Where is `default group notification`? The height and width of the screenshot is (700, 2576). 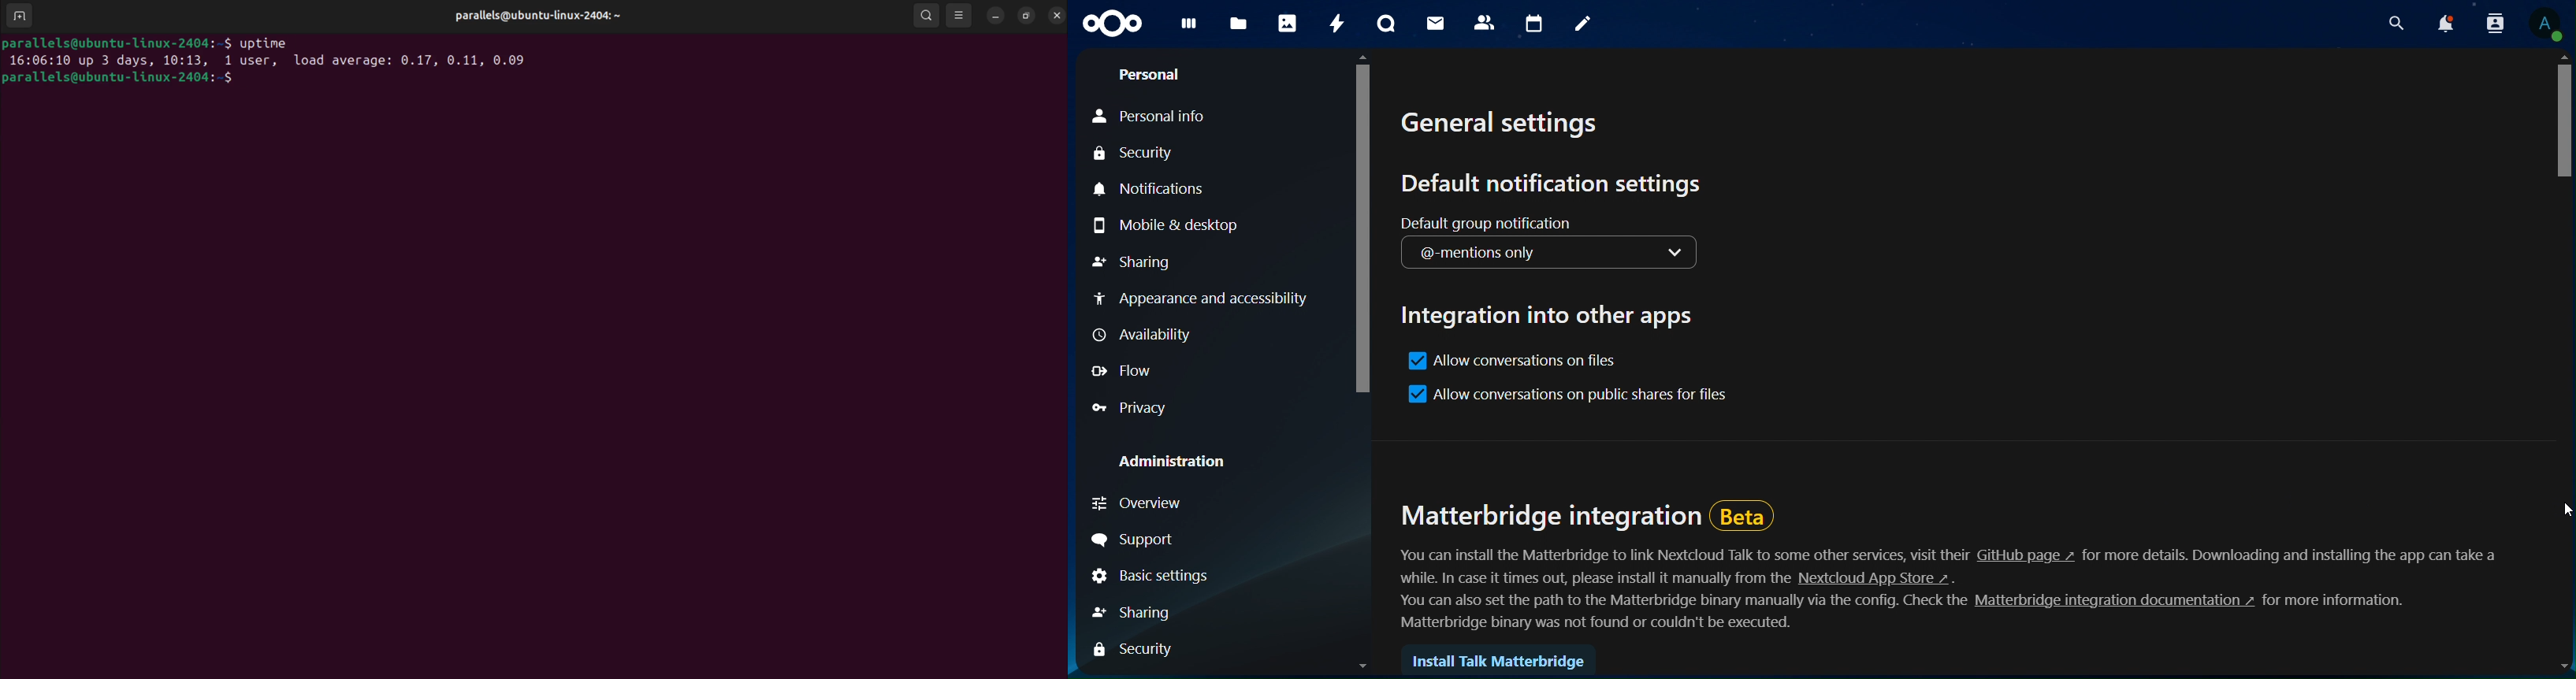 default group notification is located at coordinates (1548, 243).